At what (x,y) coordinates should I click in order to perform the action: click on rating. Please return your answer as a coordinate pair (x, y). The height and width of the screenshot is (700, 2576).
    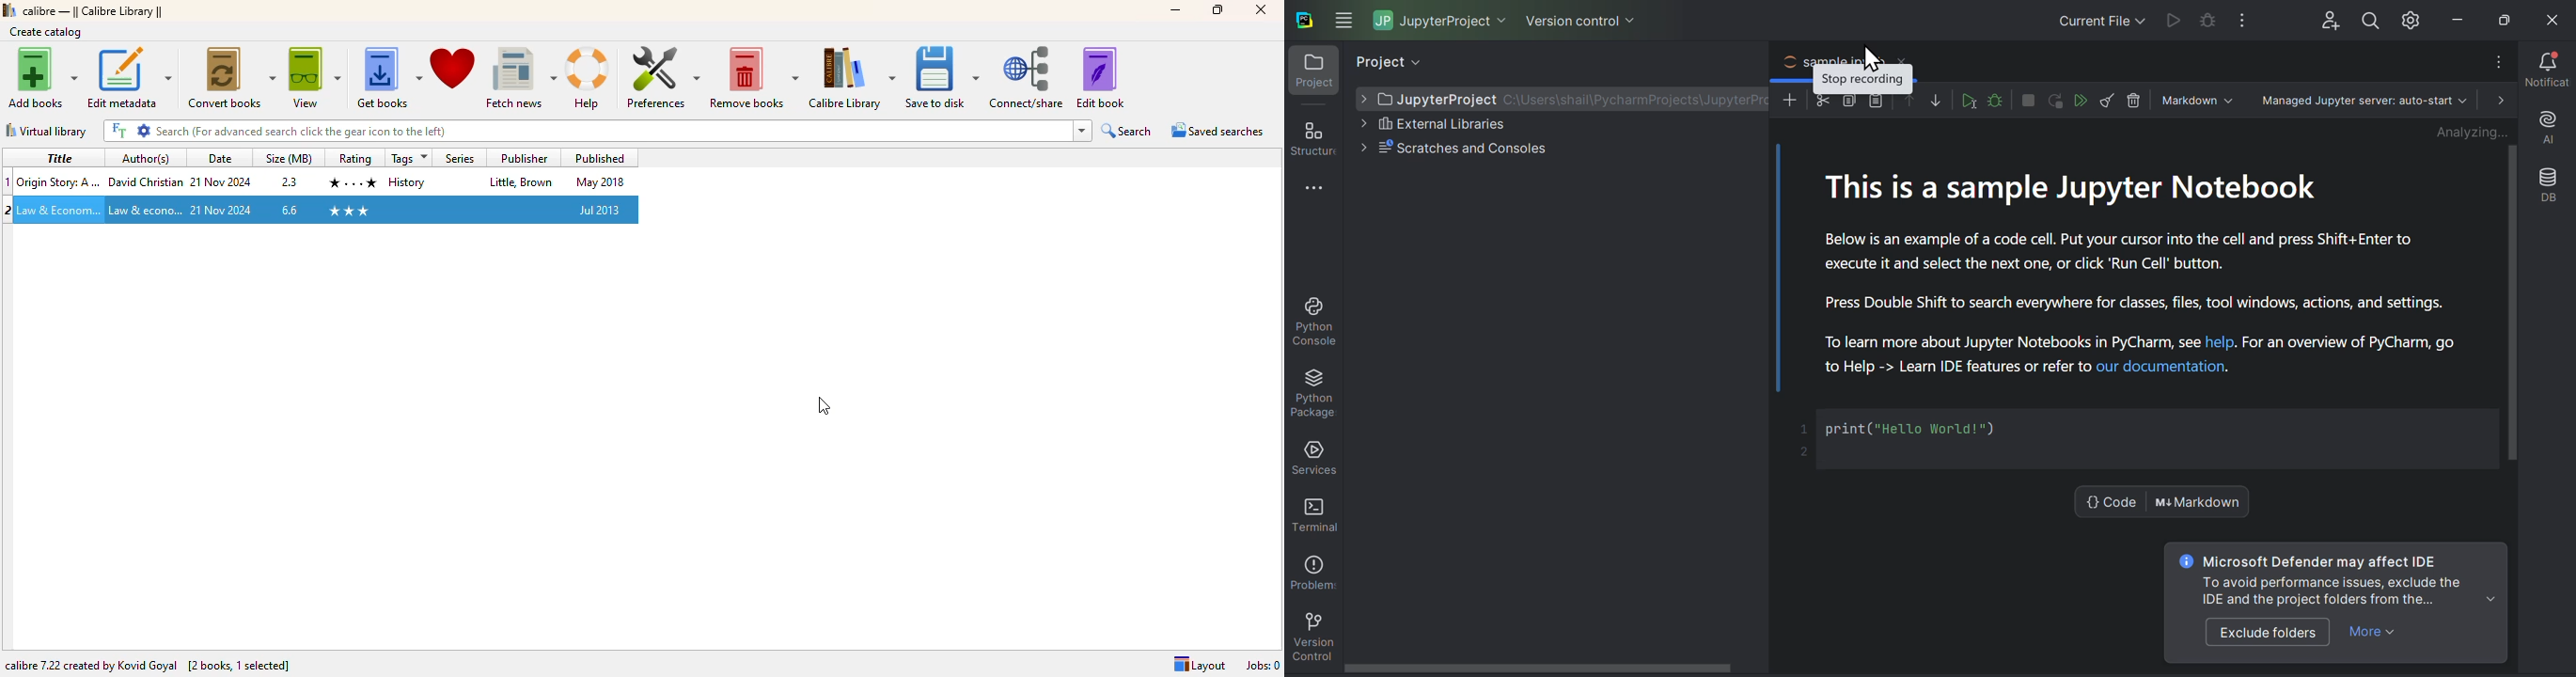
    Looking at the image, I should click on (353, 181).